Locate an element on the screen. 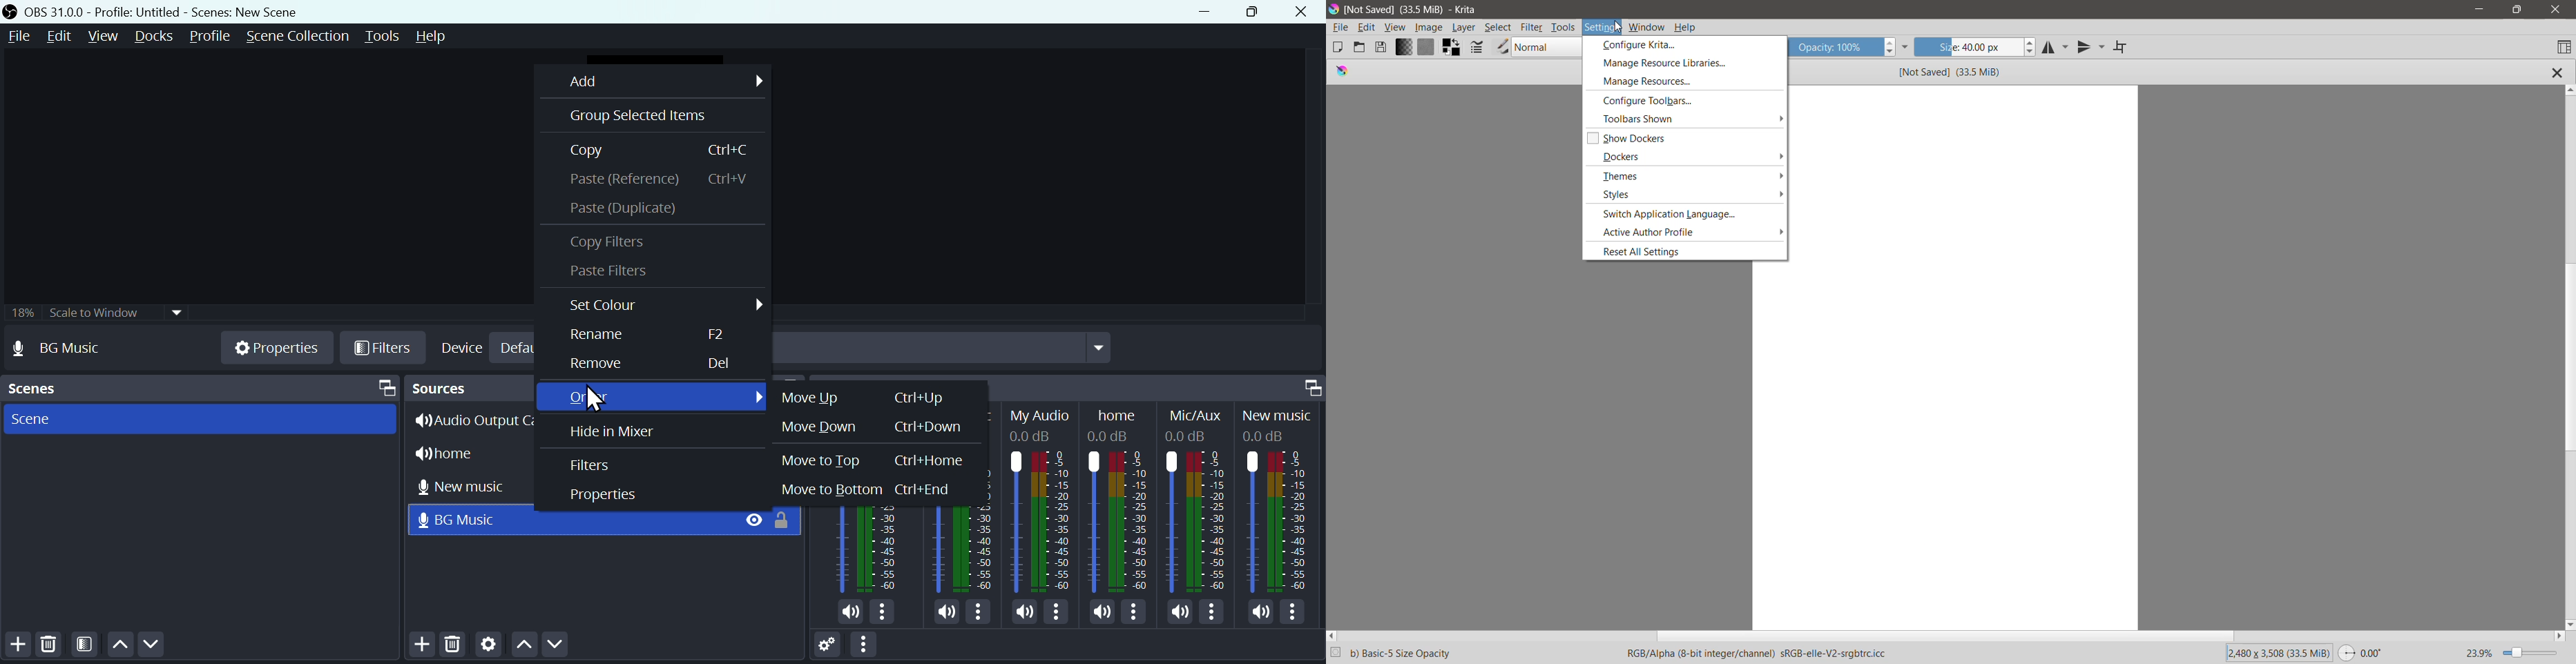 The width and height of the screenshot is (2576, 672). Manage resources is located at coordinates (1653, 81).